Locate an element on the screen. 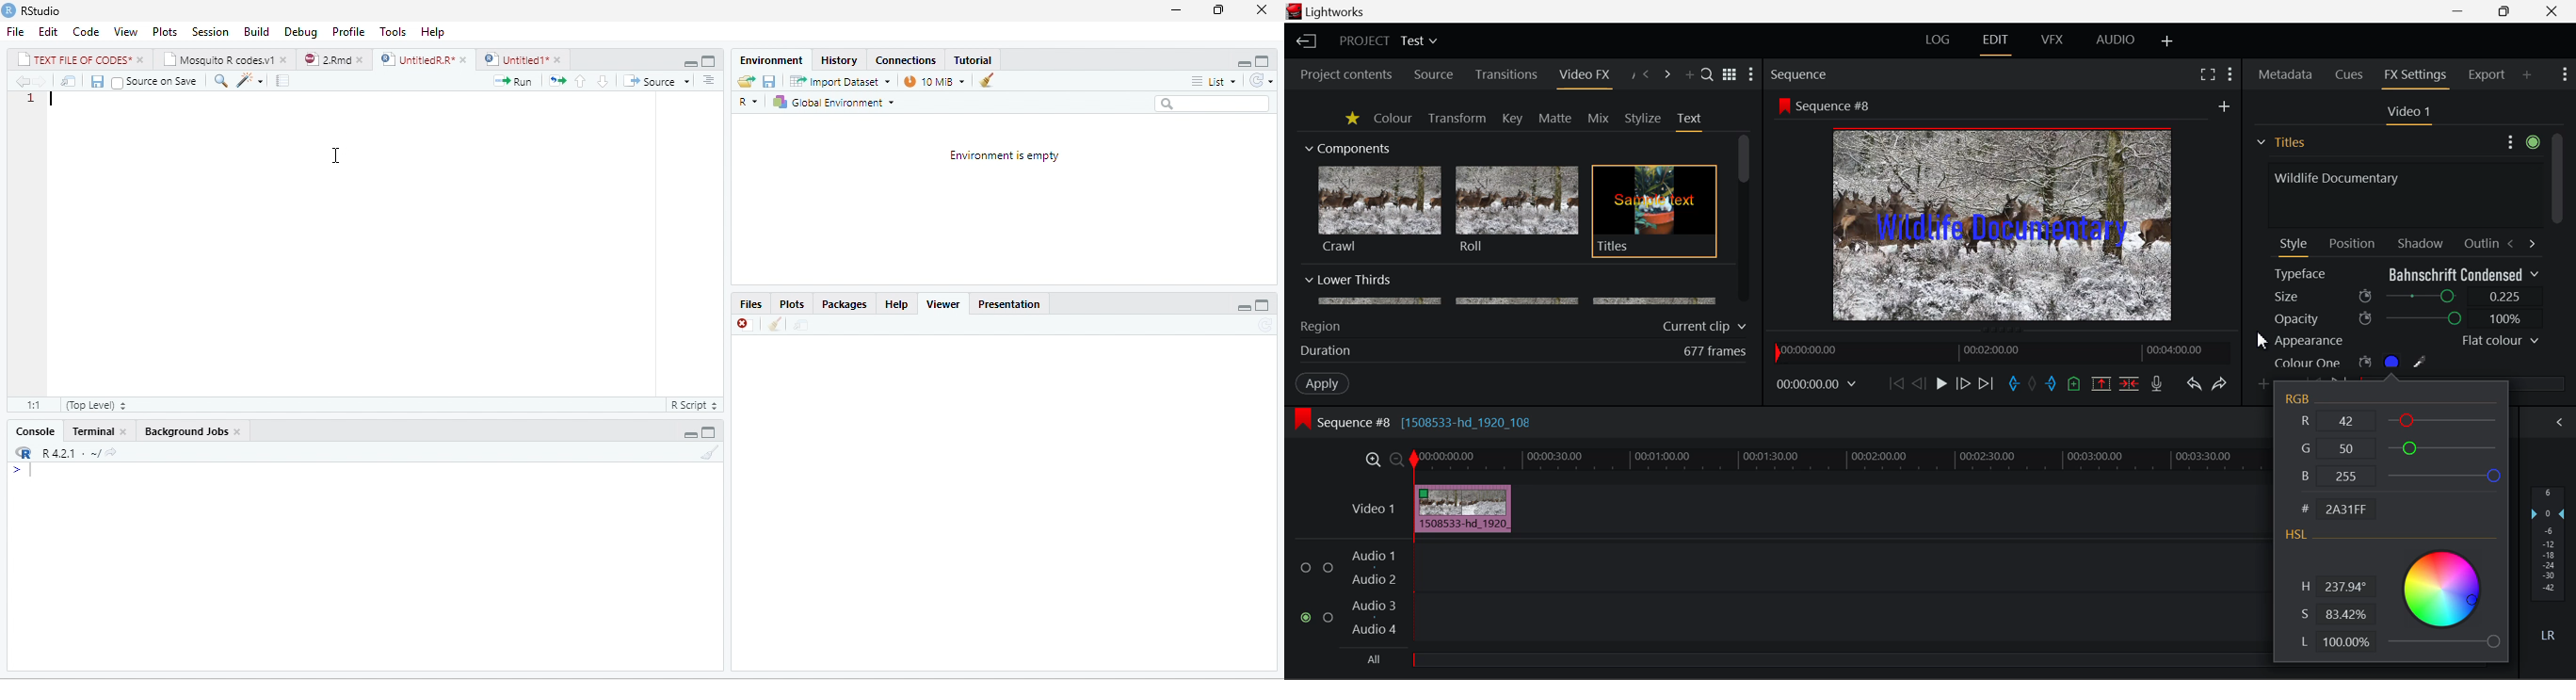 This screenshot has height=700, width=2576. Titles is located at coordinates (1654, 212).